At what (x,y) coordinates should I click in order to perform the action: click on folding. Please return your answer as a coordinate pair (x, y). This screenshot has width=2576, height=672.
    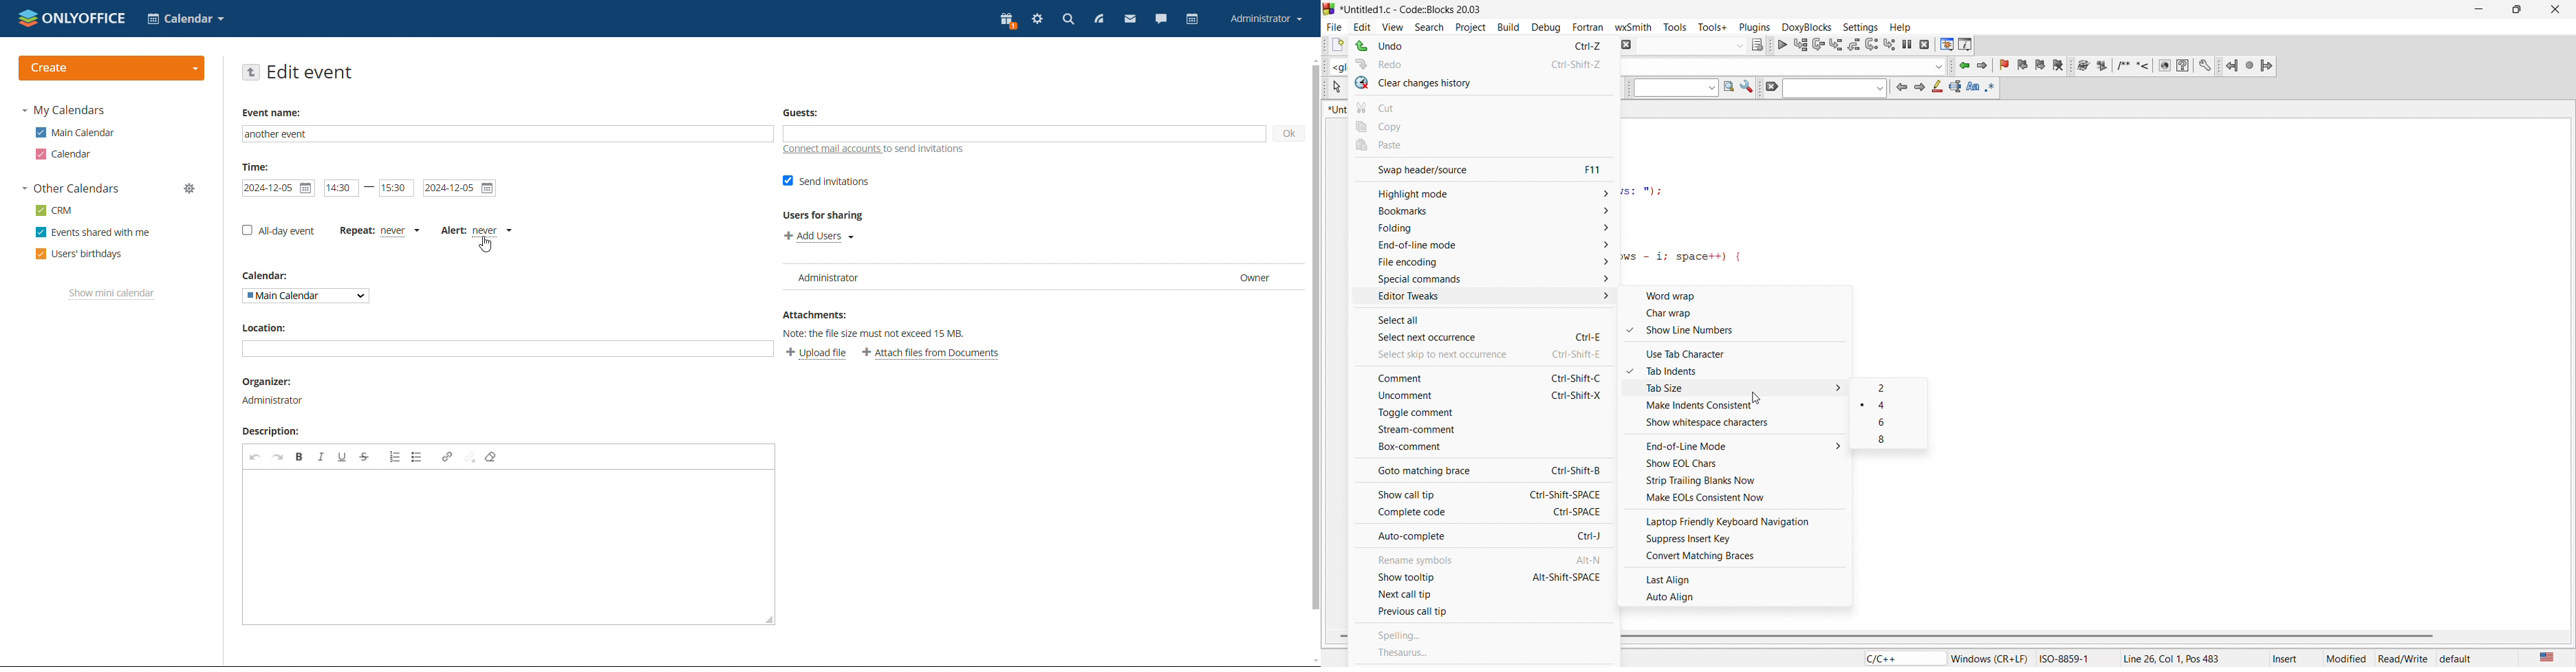
    Looking at the image, I should click on (1482, 233).